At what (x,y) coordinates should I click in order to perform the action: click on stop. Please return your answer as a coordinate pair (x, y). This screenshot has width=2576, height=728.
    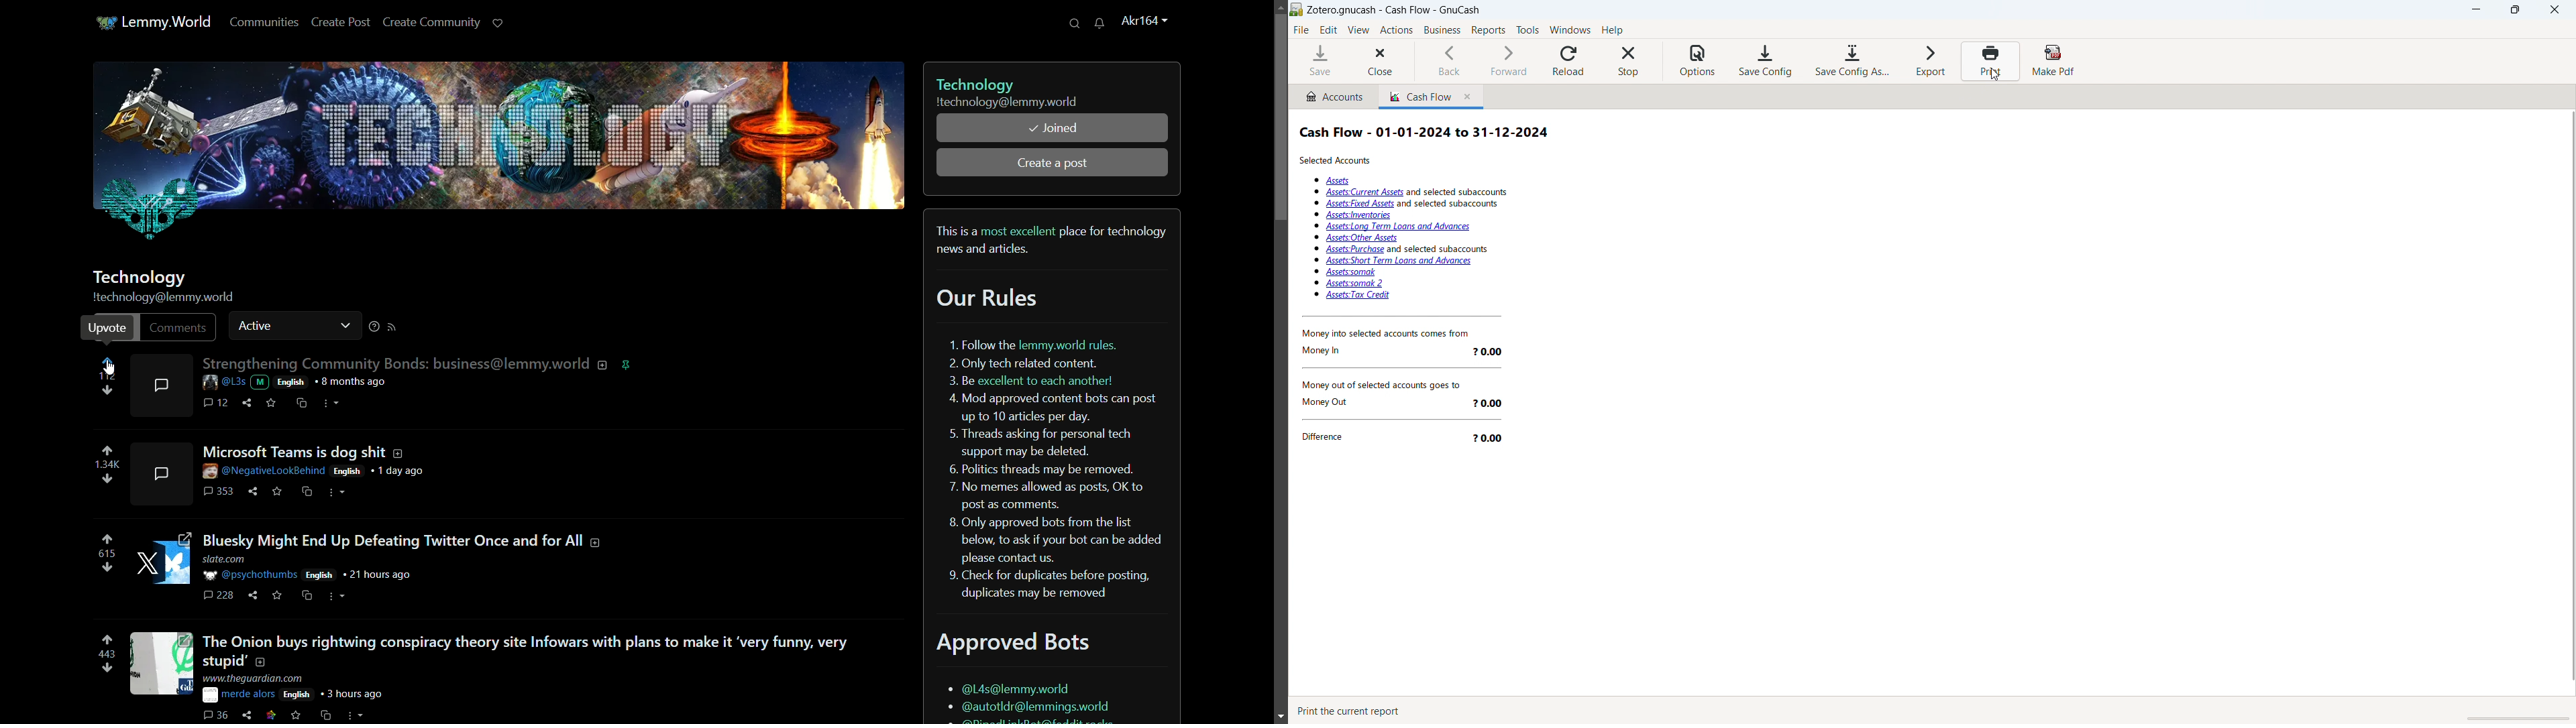
    Looking at the image, I should click on (1629, 62).